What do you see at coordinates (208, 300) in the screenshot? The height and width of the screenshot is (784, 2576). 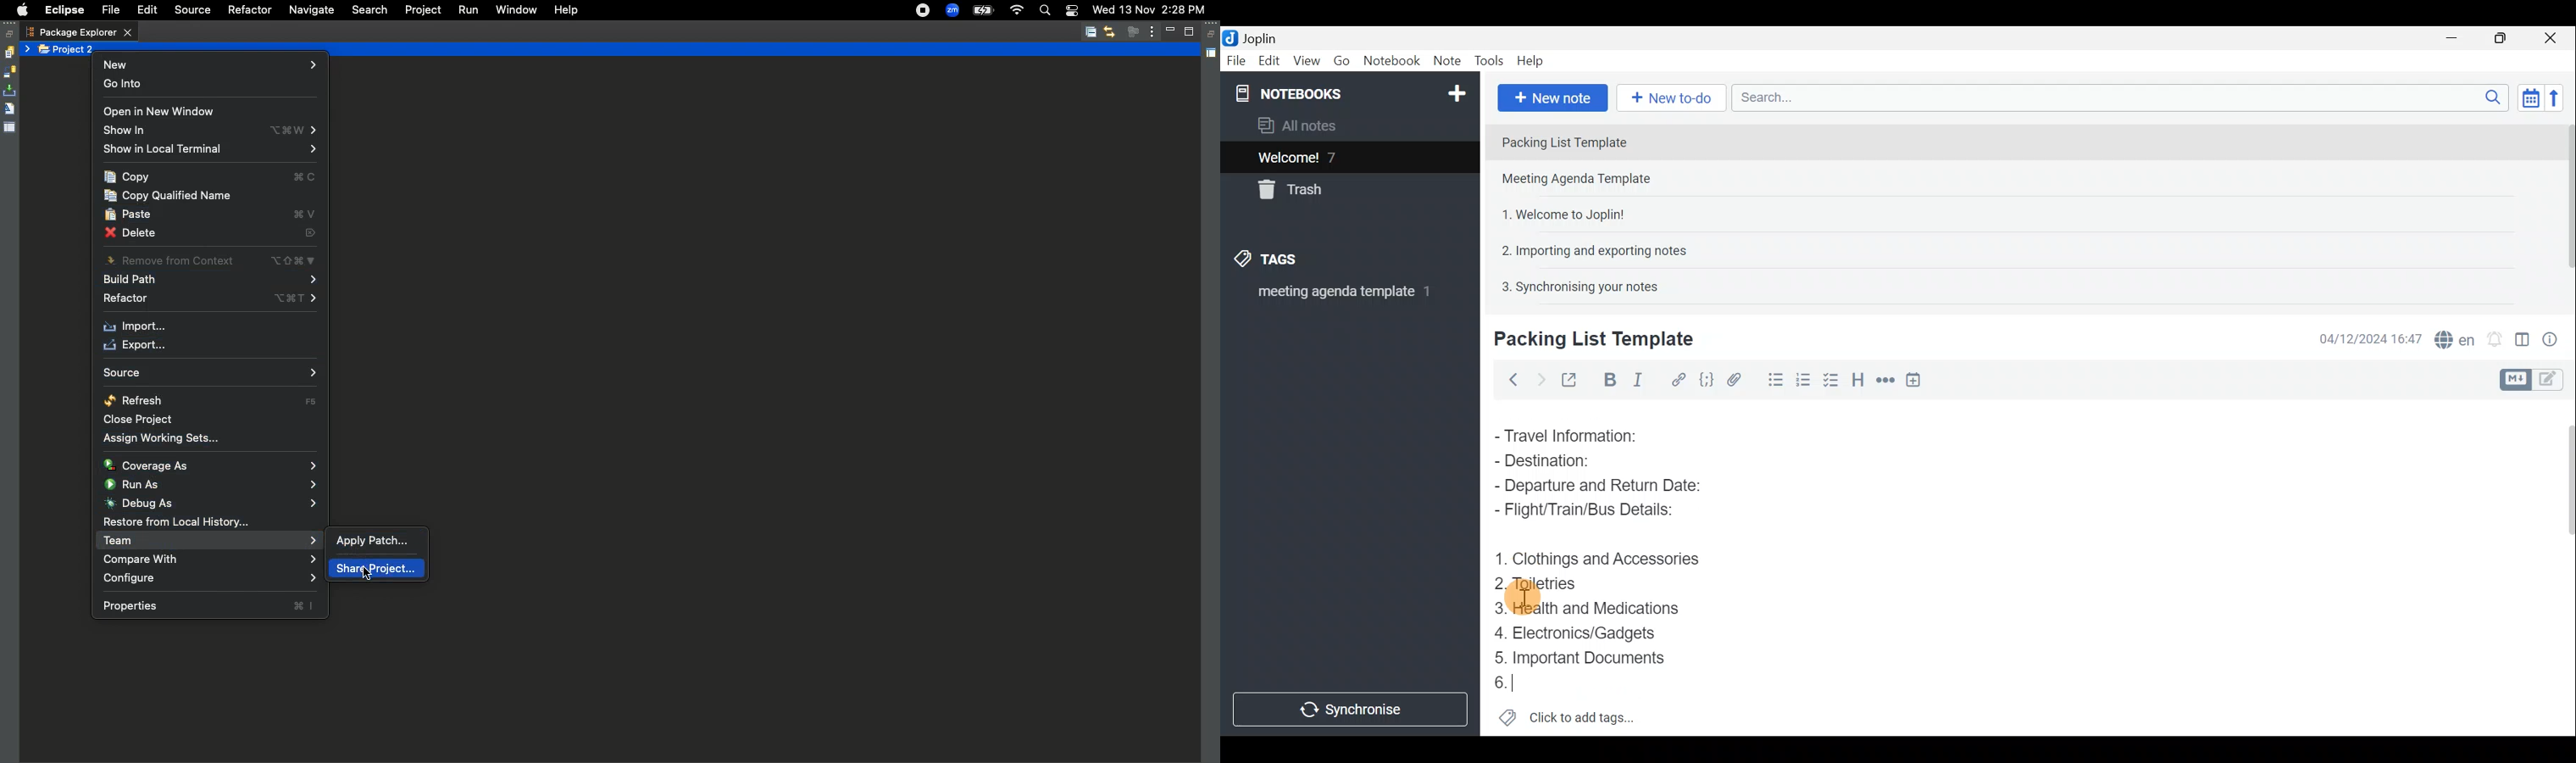 I see `Refactor` at bounding box center [208, 300].